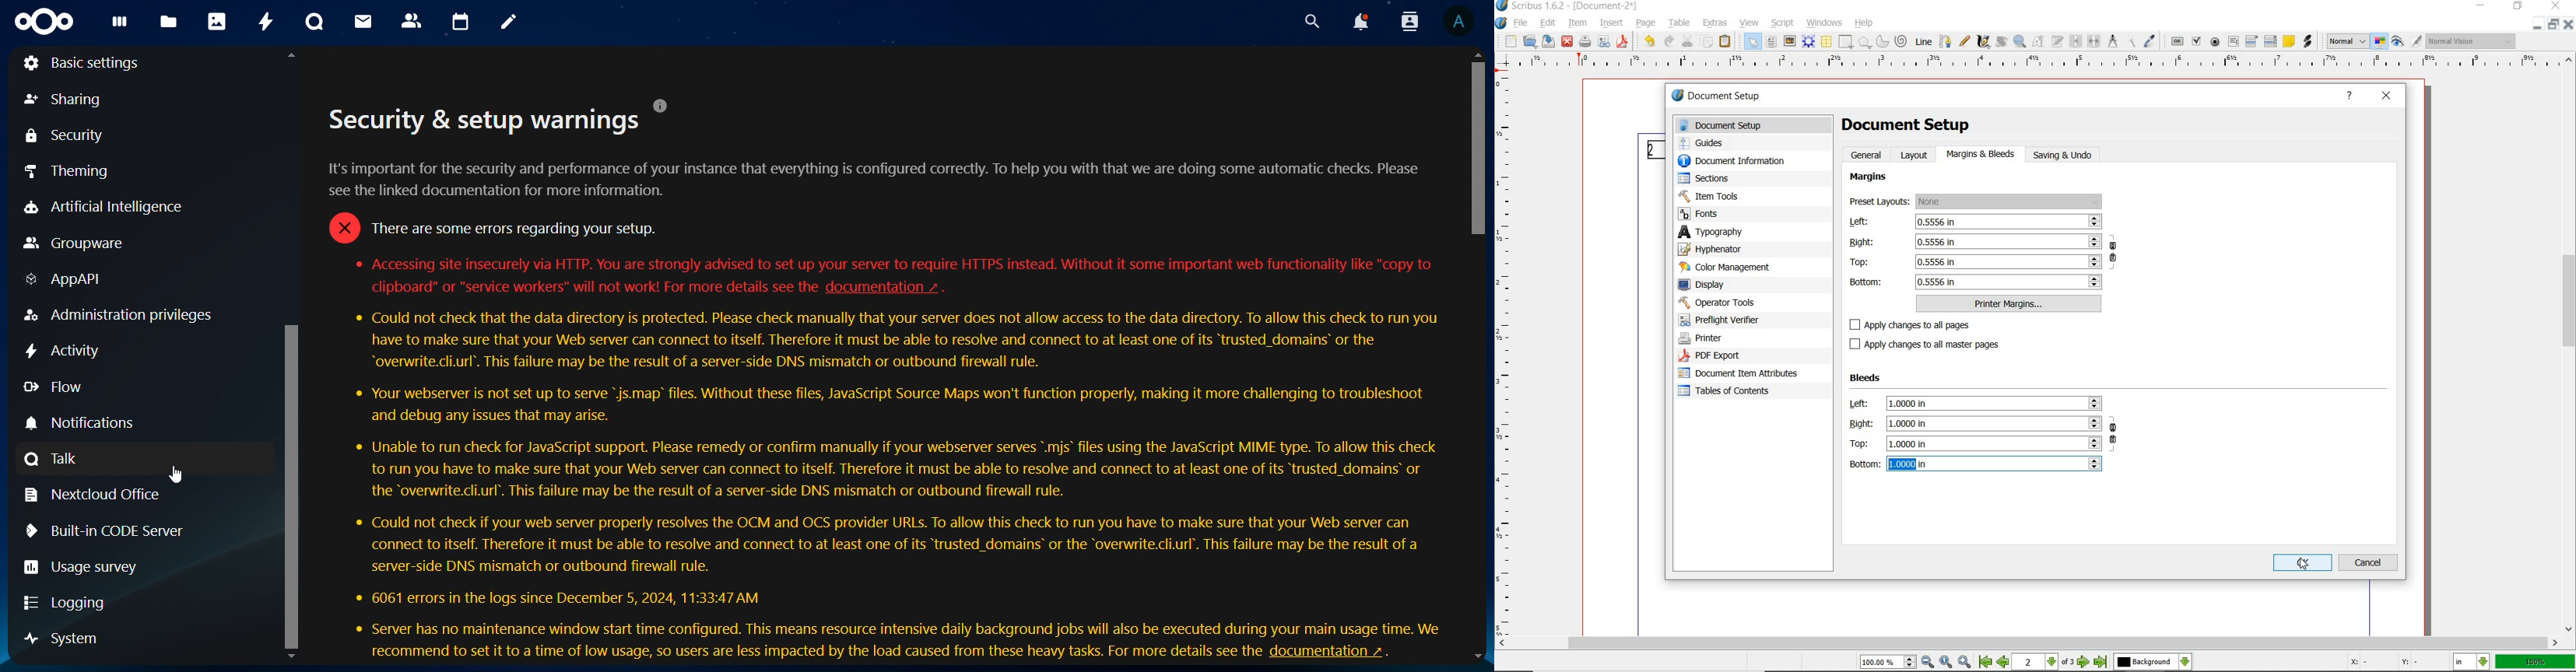  Describe the element at coordinates (1865, 42) in the screenshot. I see `polygon` at that location.